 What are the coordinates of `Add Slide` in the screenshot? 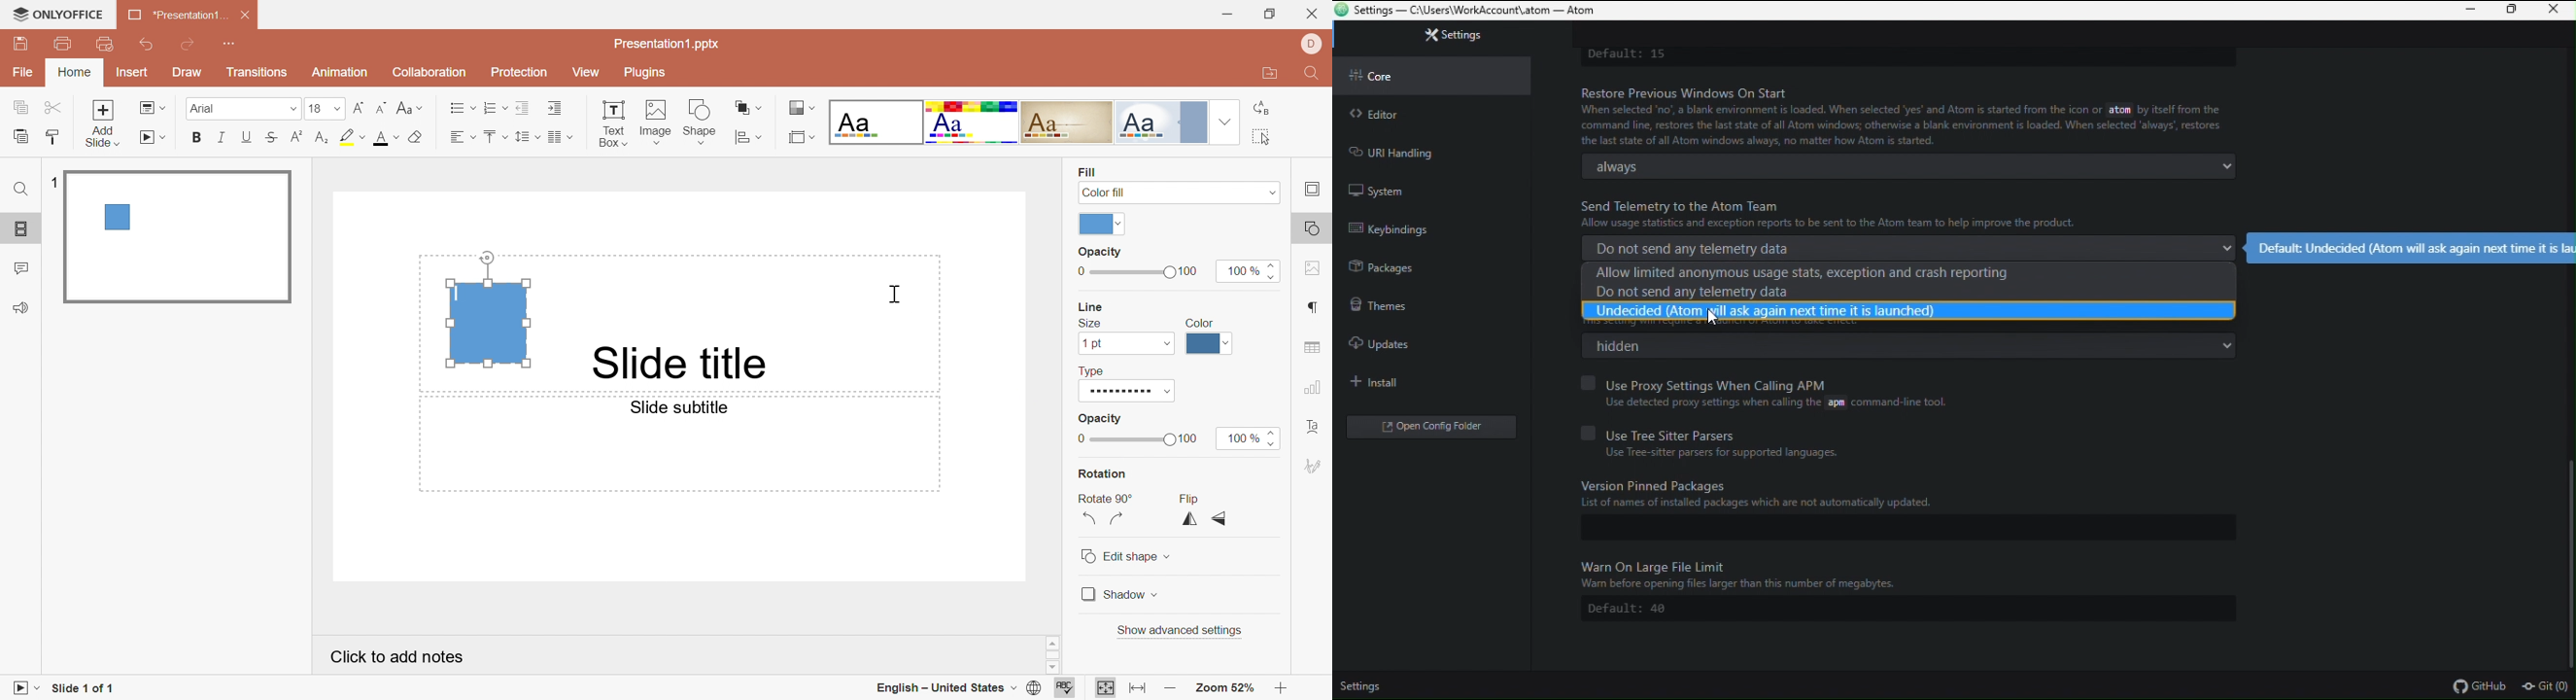 It's located at (106, 124).